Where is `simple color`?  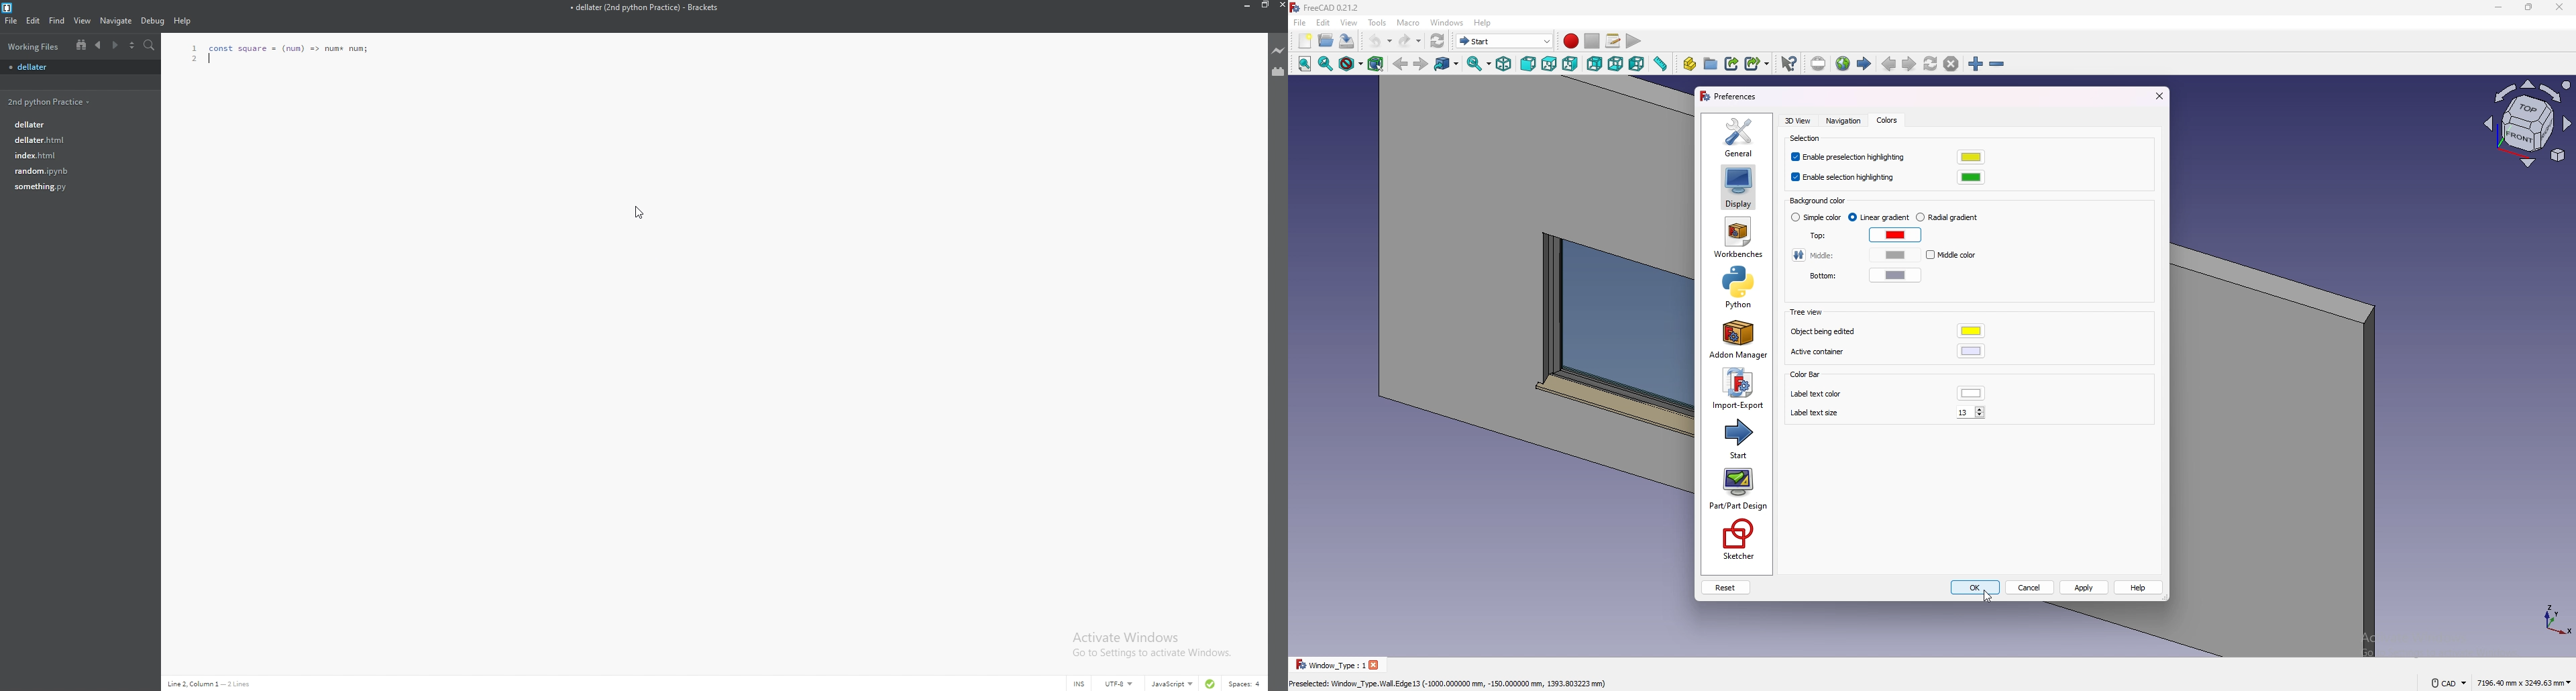
simple color is located at coordinates (1817, 218).